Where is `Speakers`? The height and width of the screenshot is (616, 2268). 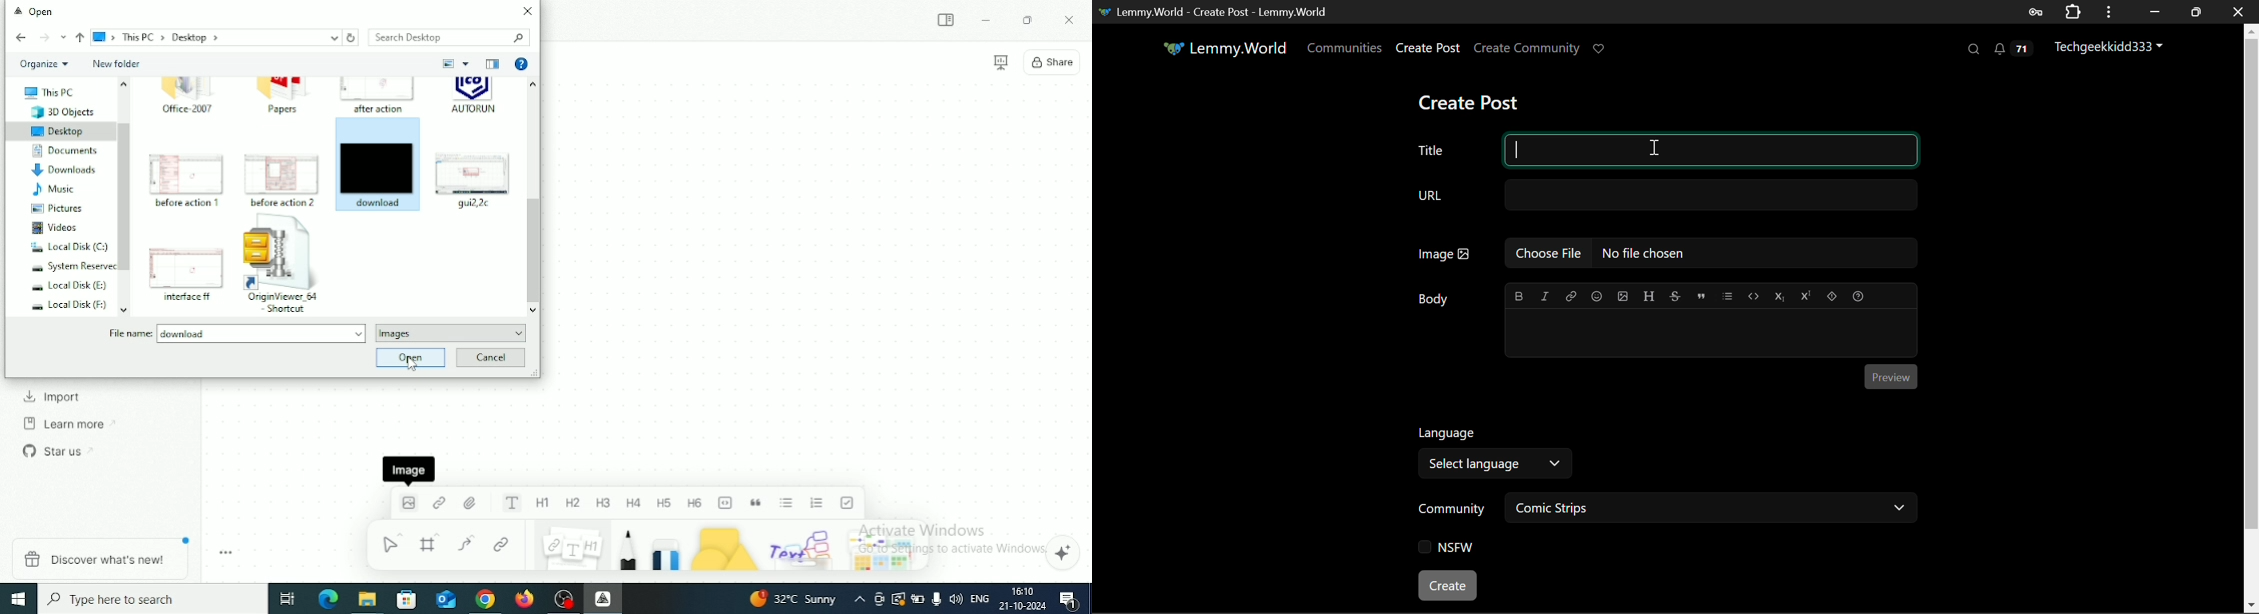 Speakers is located at coordinates (955, 600).